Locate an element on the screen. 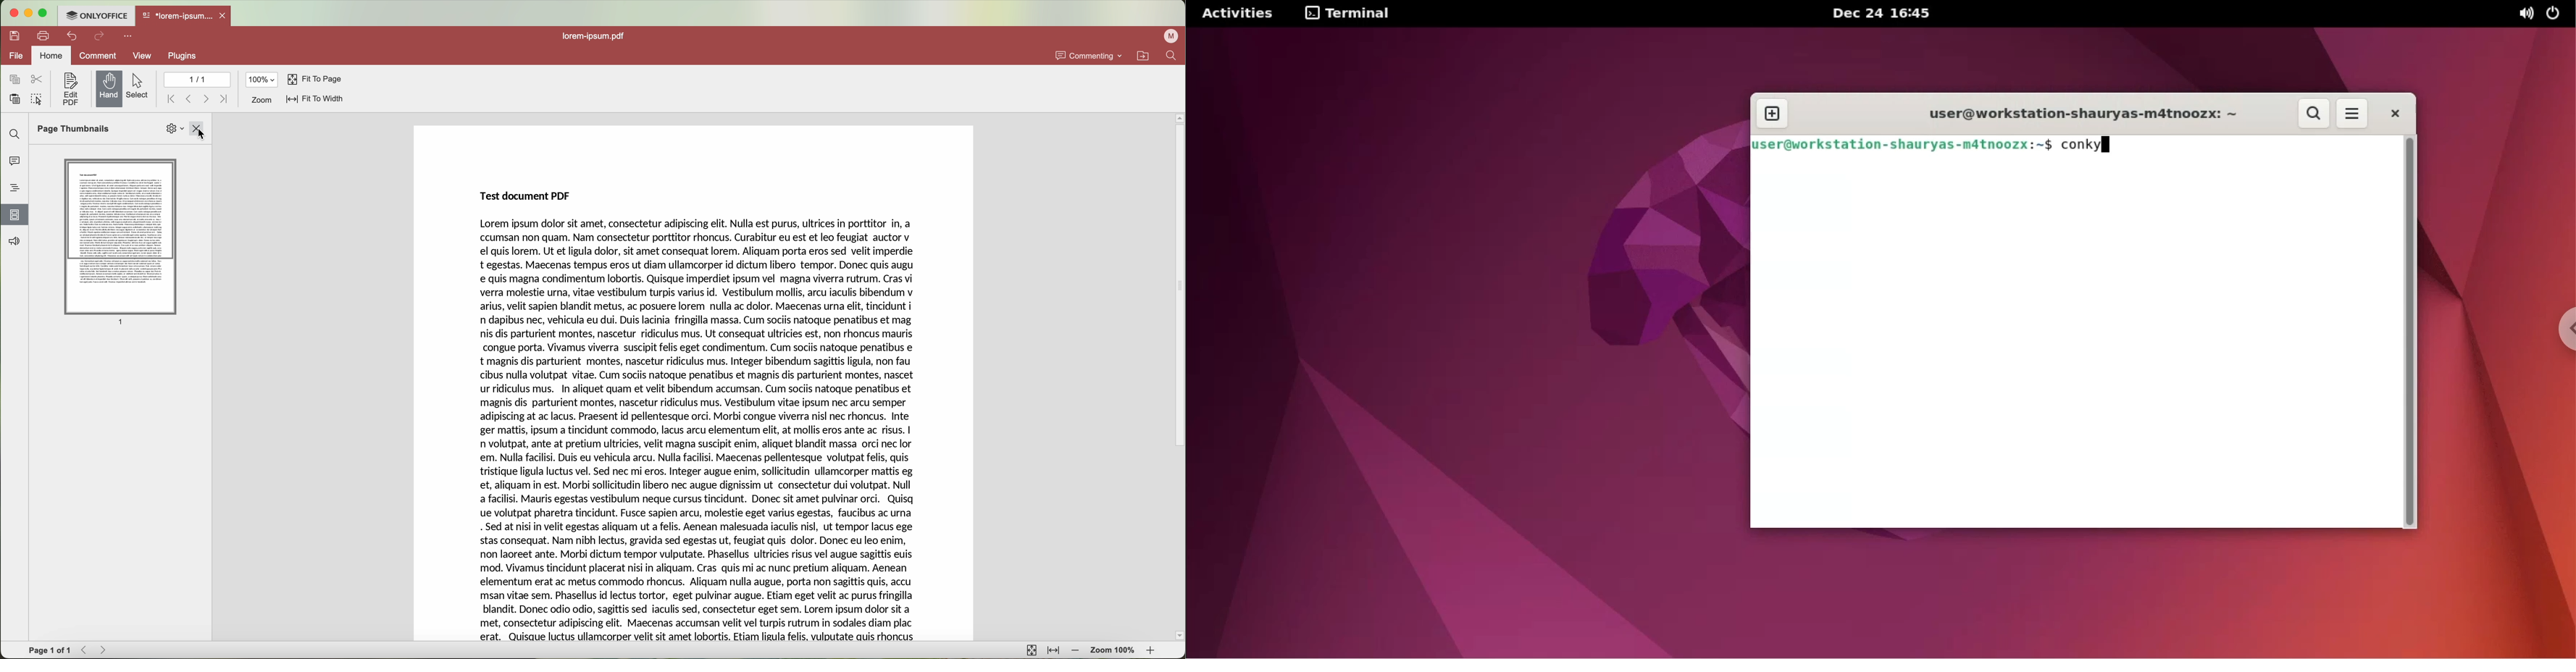 This screenshot has width=2576, height=672. paste is located at coordinates (11, 99).